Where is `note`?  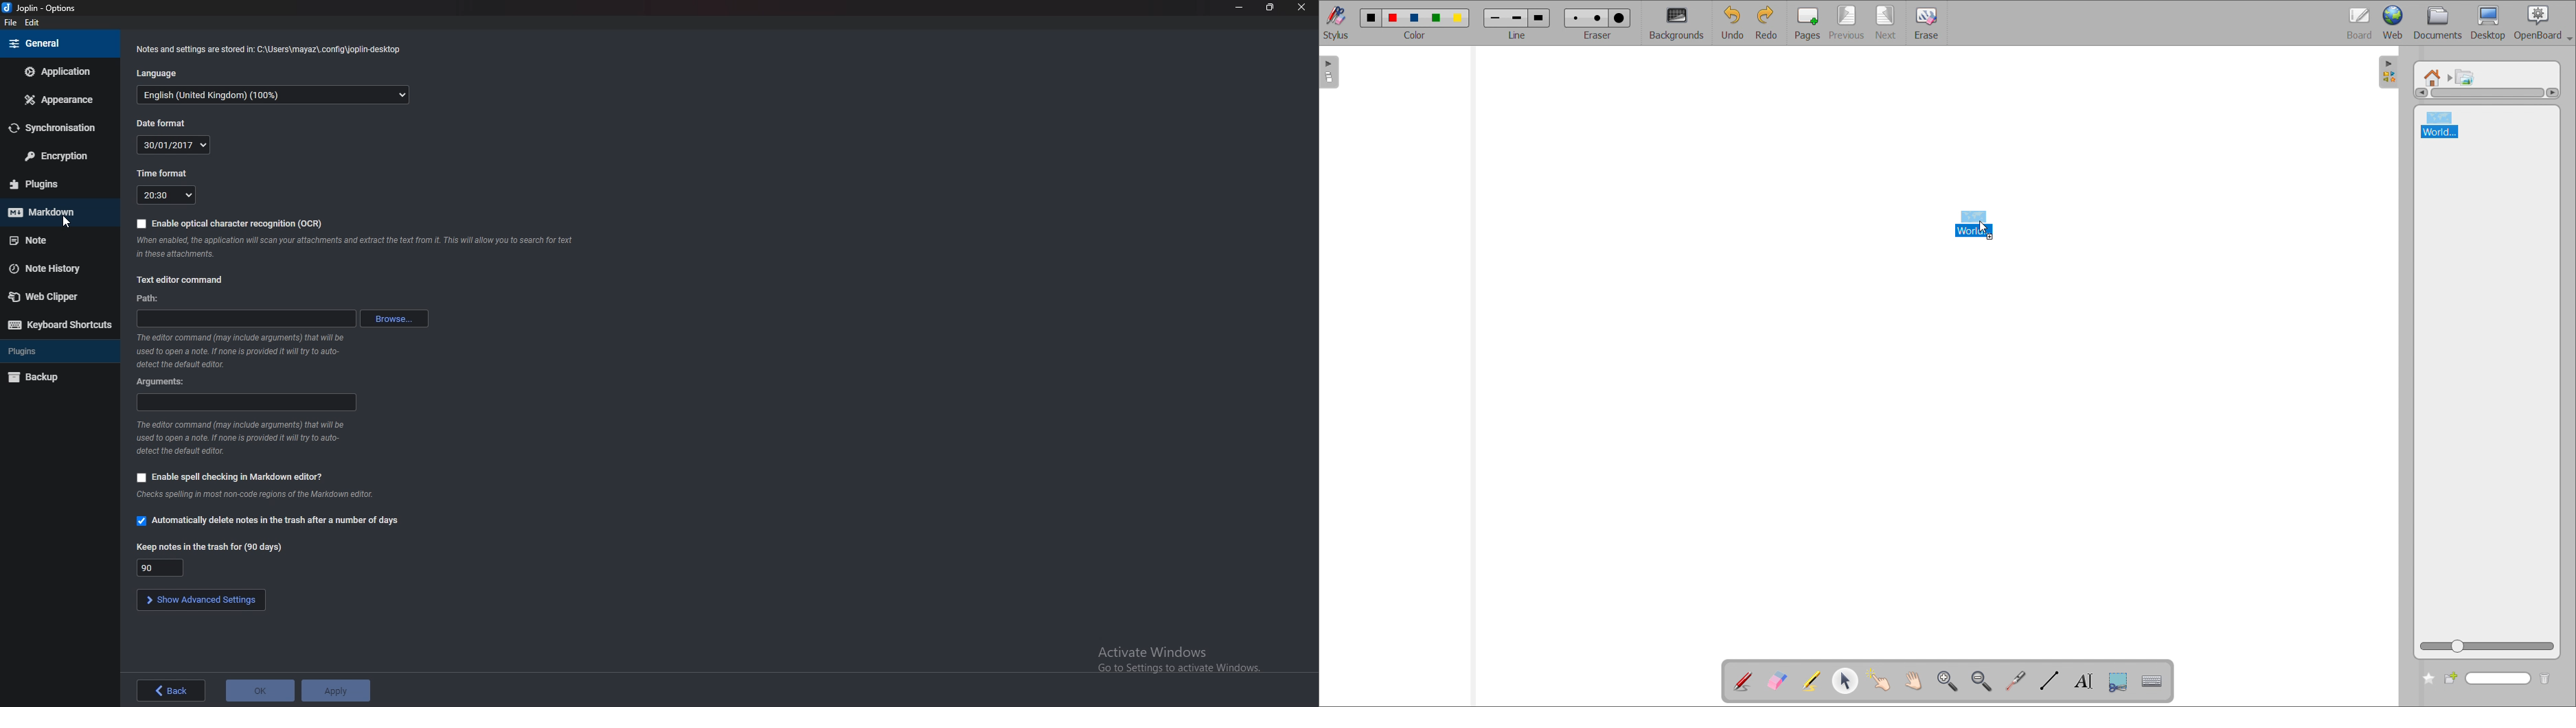 note is located at coordinates (55, 240).